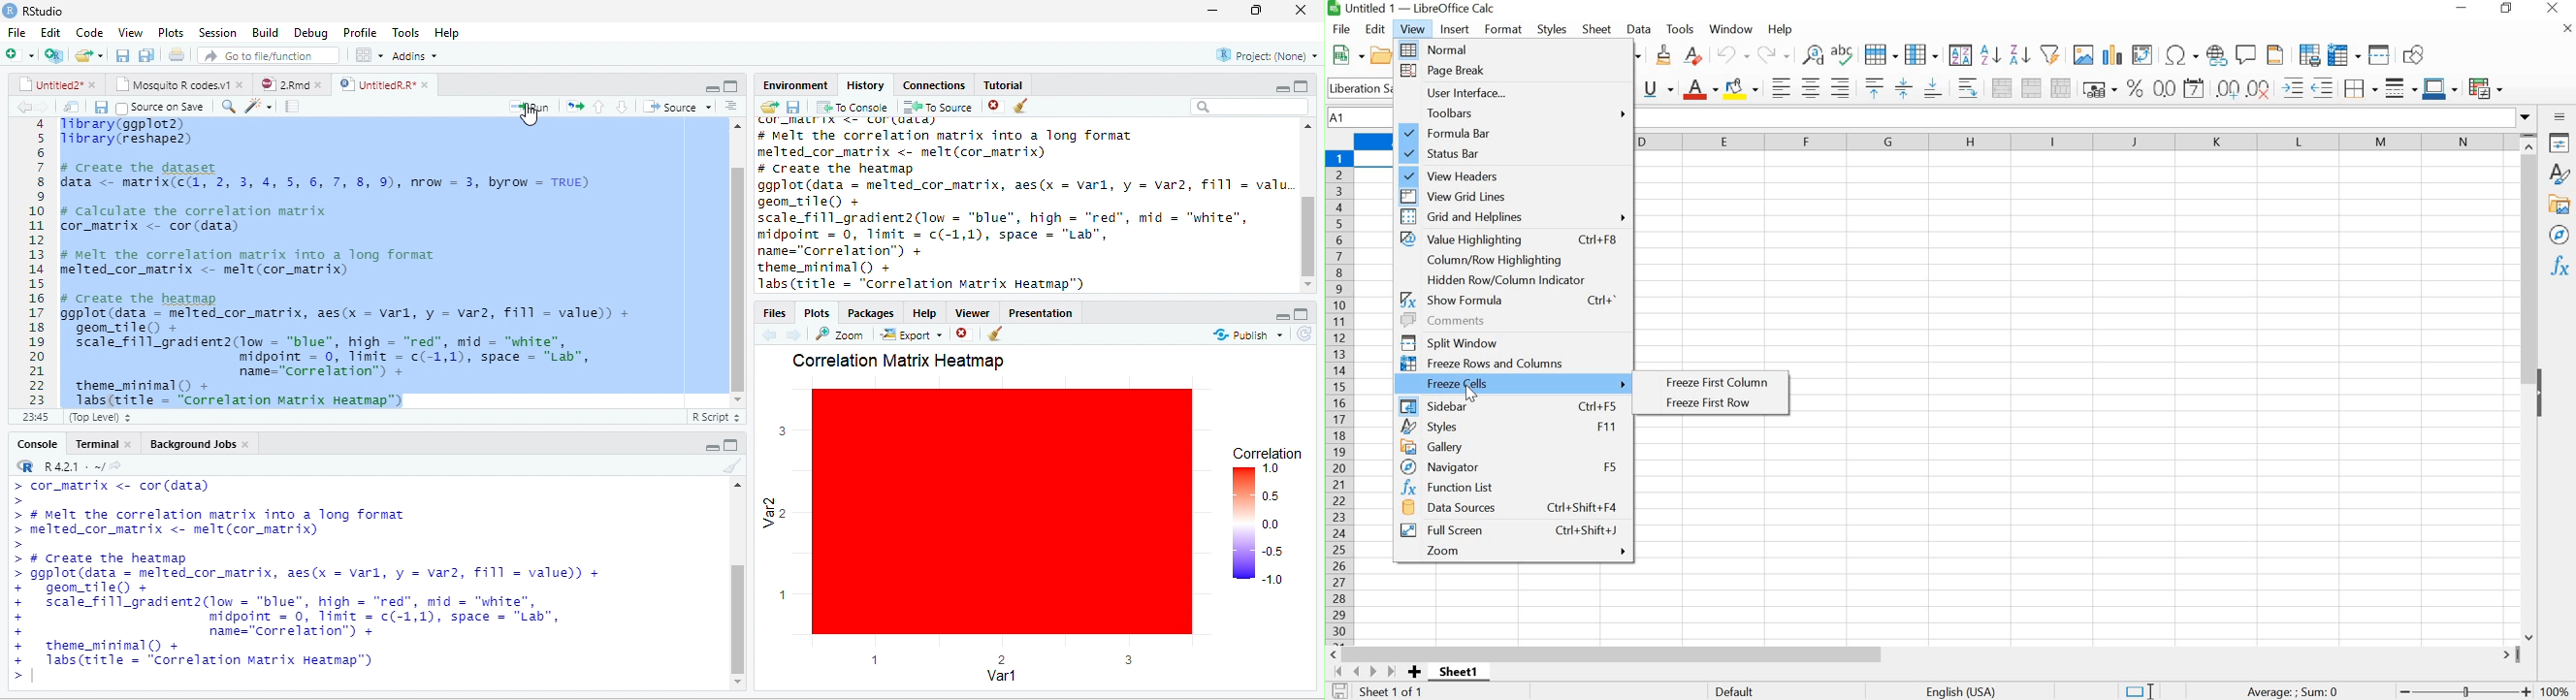 Image resolution: width=2576 pixels, height=700 pixels. I want to click on FREEZE ROWS AND COLUMNS, so click(1512, 362).